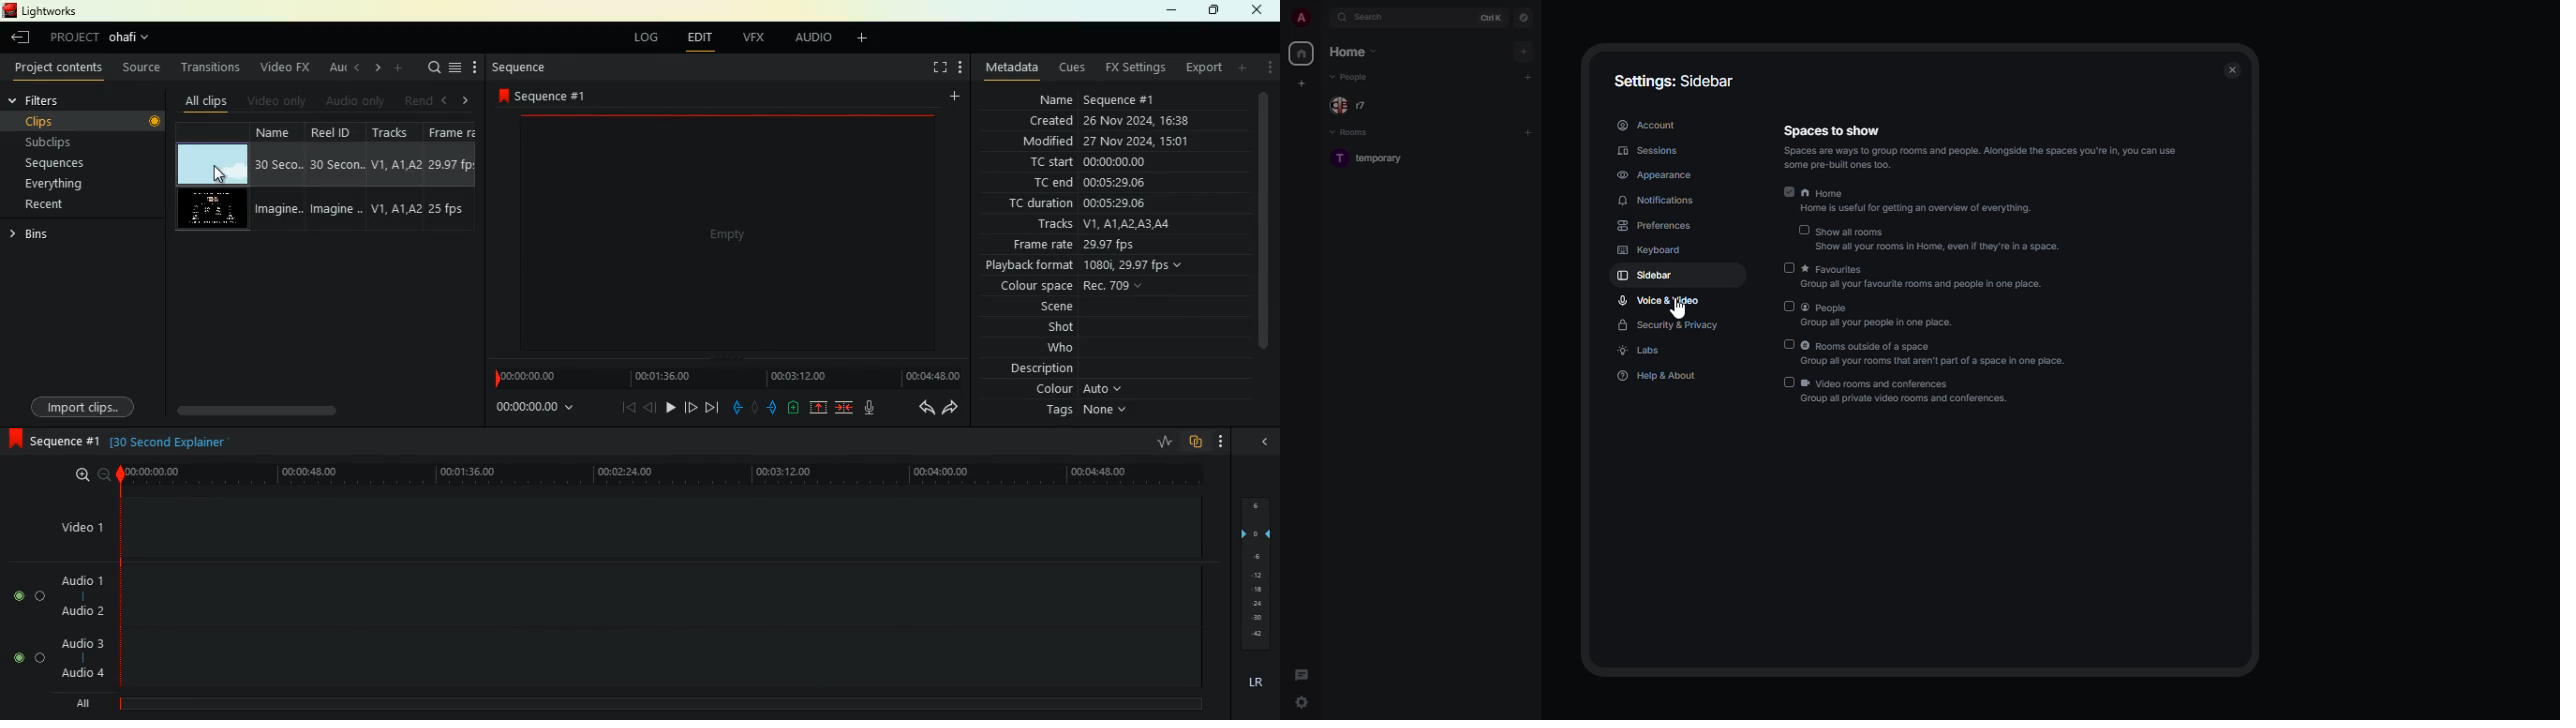 The width and height of the screenshot is (2576, 728). Describe the element at coordinates (1113, 163) in the screenshot. I see `tc start 00:00:00:00` at that location.